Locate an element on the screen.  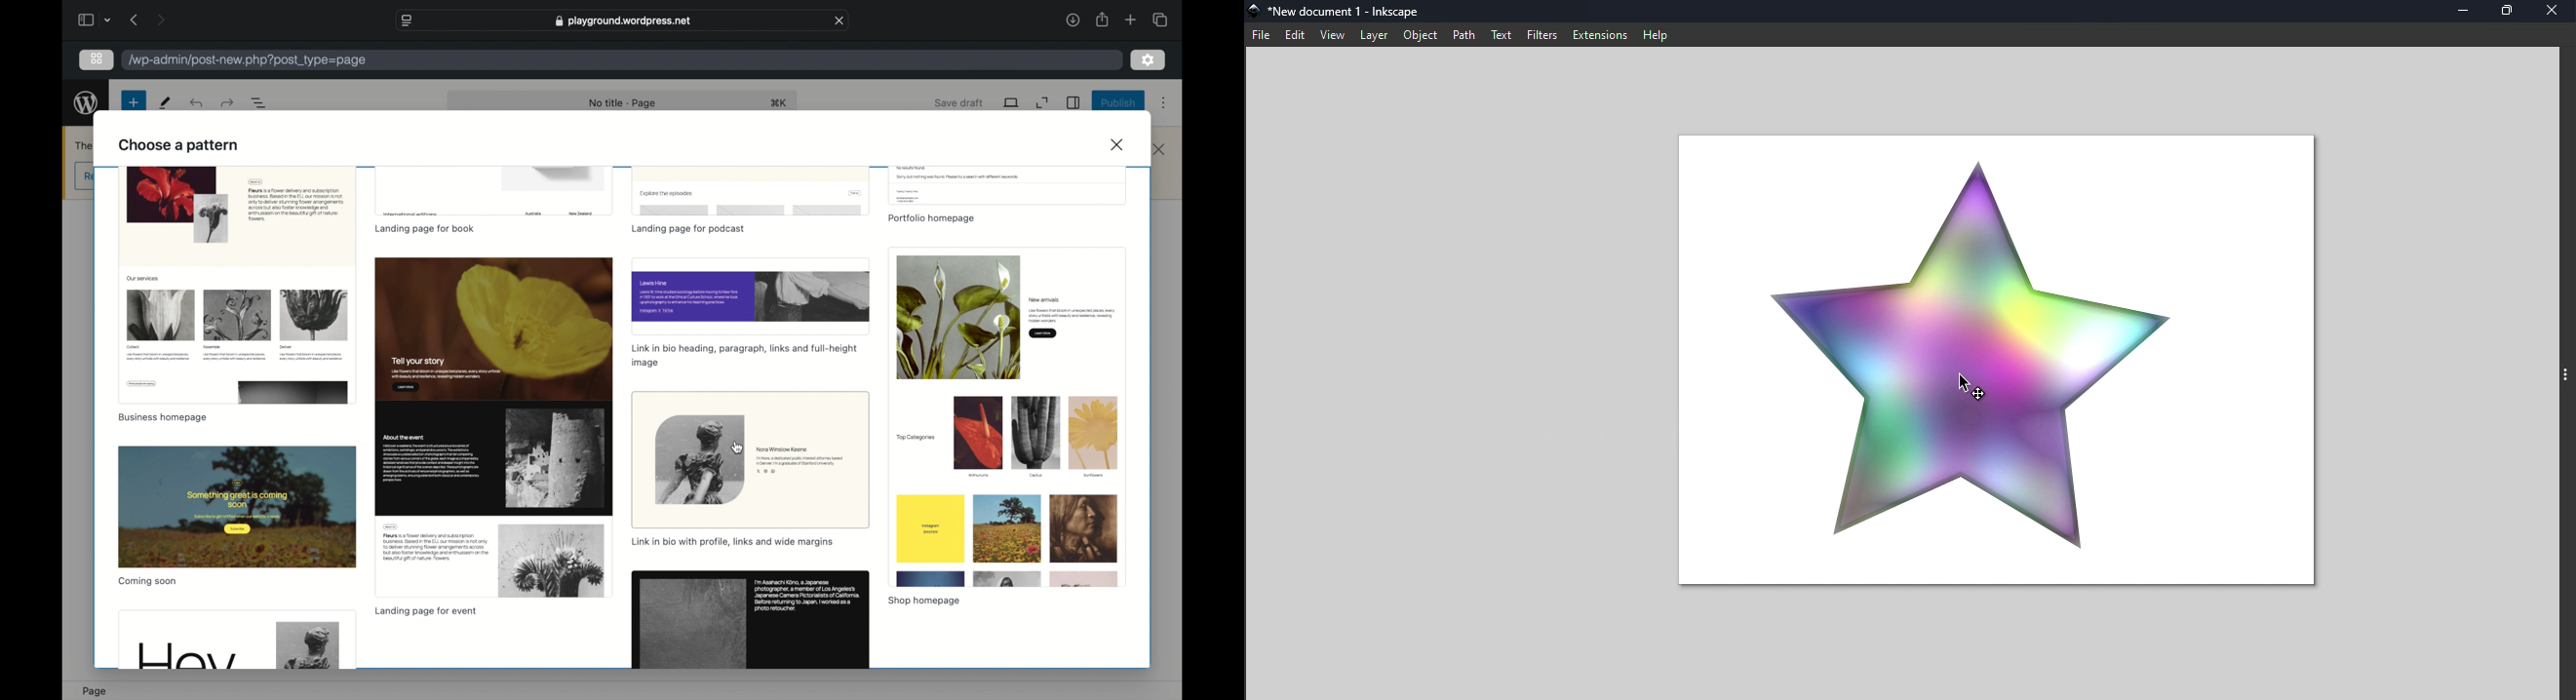
cursor is located at coordinates (1968, 381).